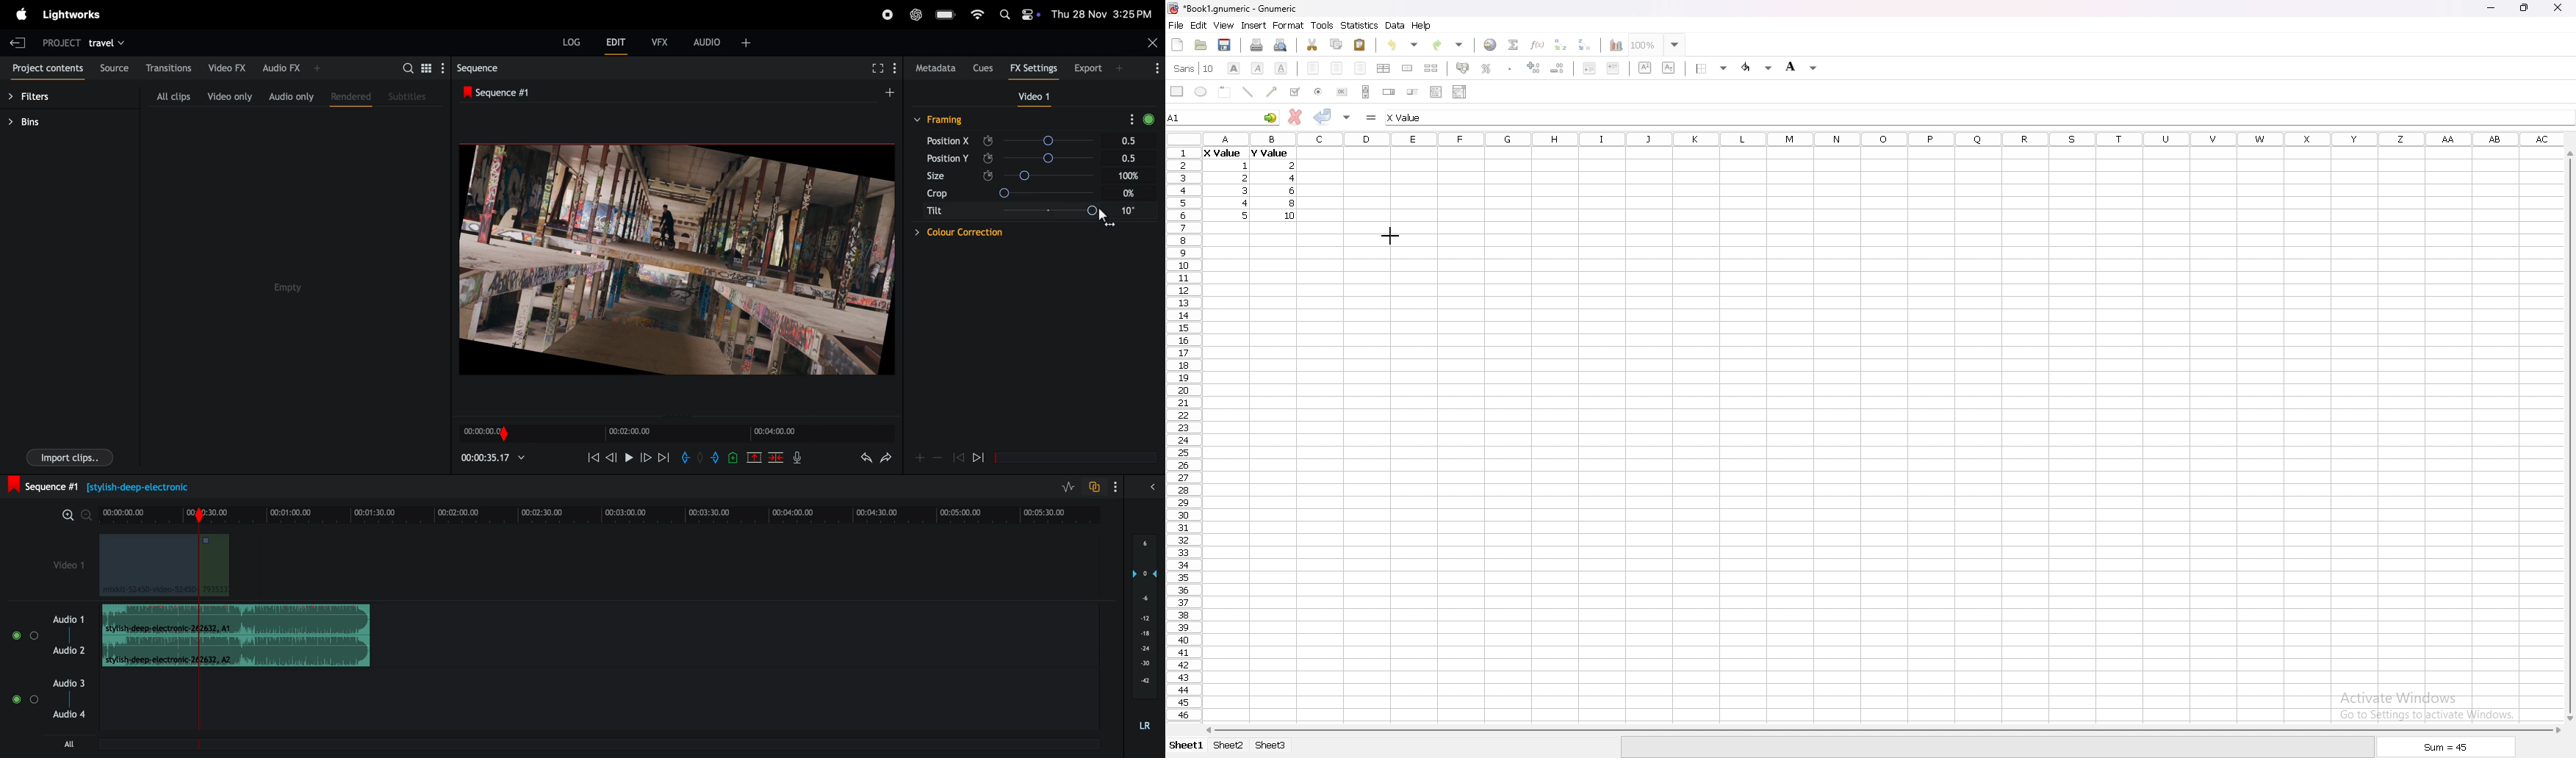  What do you see at coordinates (1384, 68) in the screenshot?
I see `centre horizontally` at bounding box center [1384, 68].